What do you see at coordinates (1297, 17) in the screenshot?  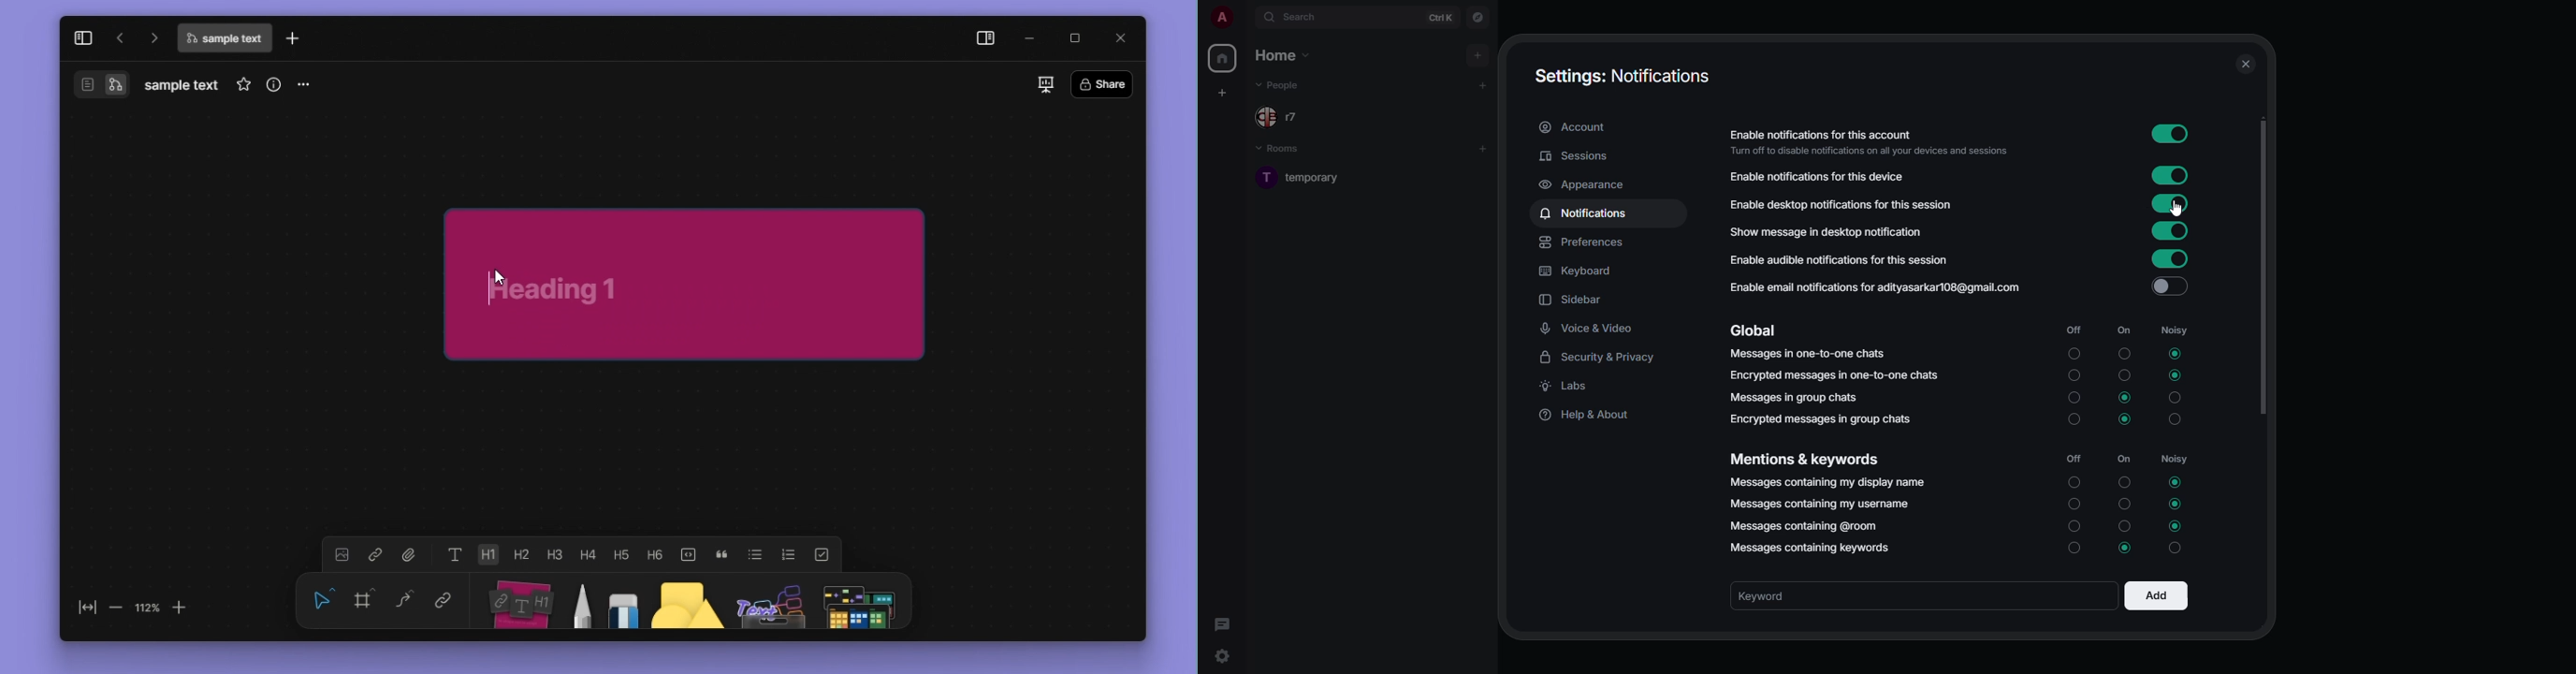 I see `search` at bounding box center [1297, 17].